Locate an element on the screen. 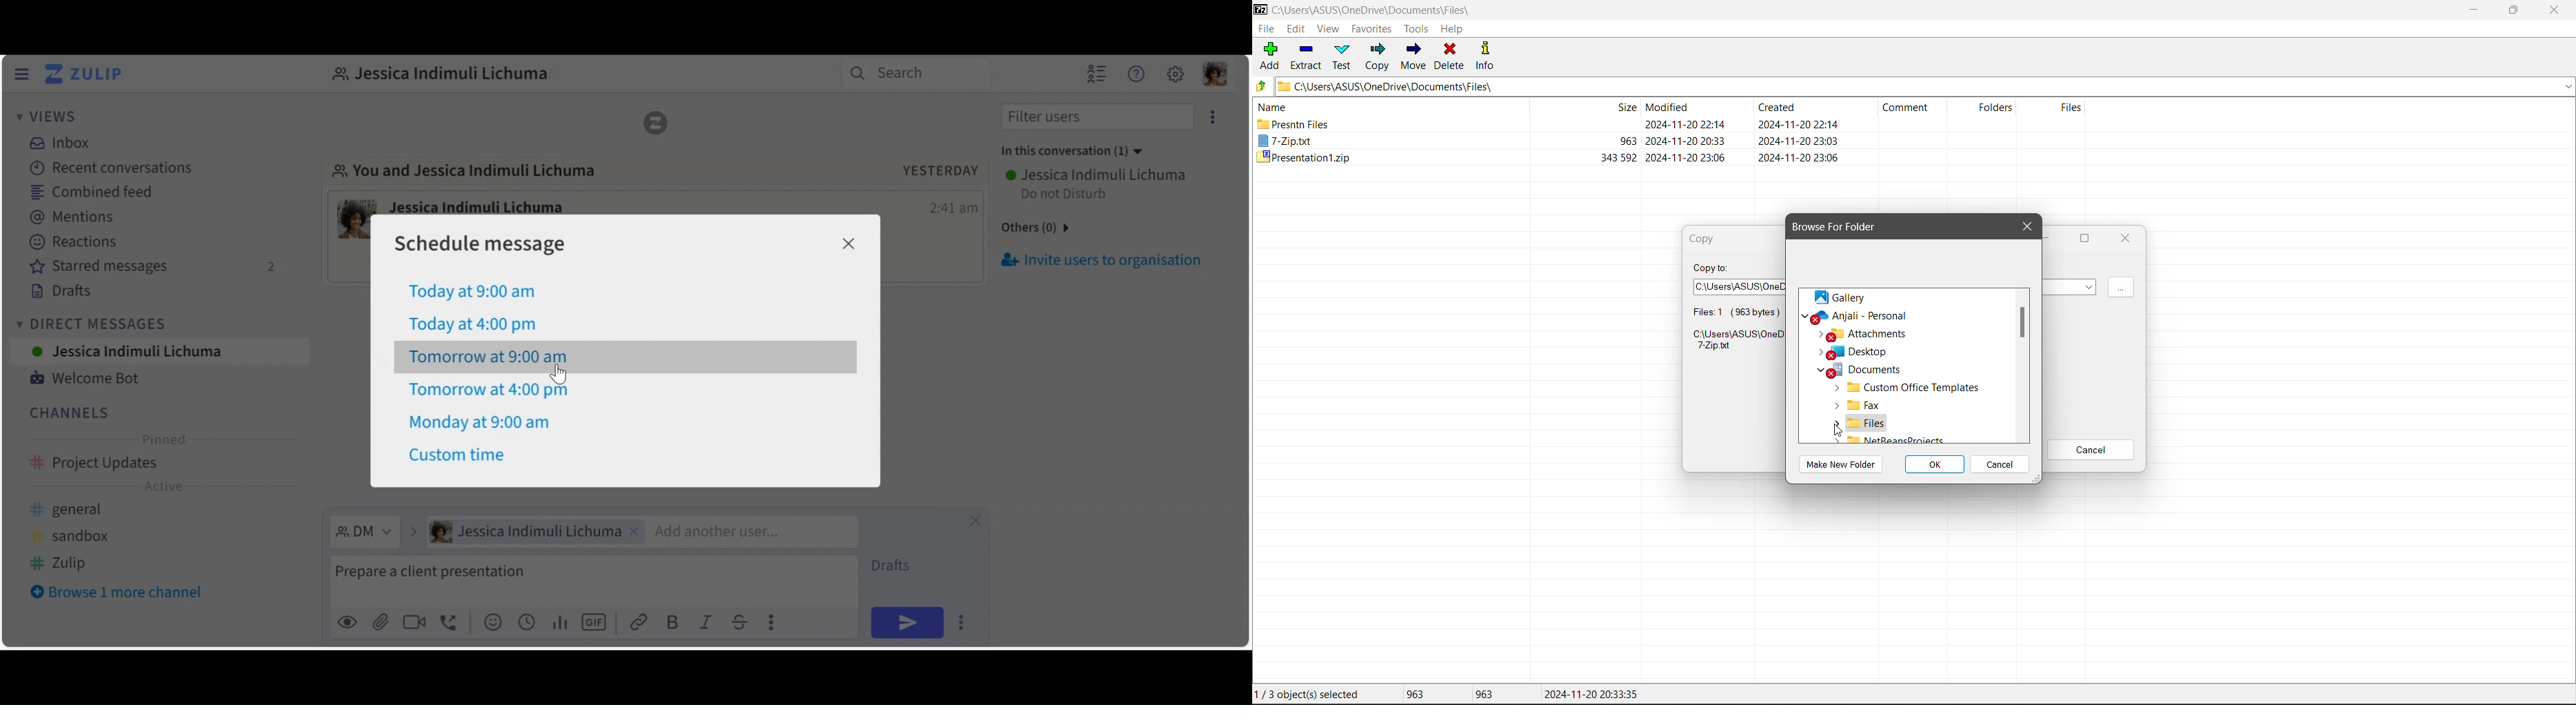 This screenshot has width=2576, height=728. Channel is located at coordinates (71, 413).